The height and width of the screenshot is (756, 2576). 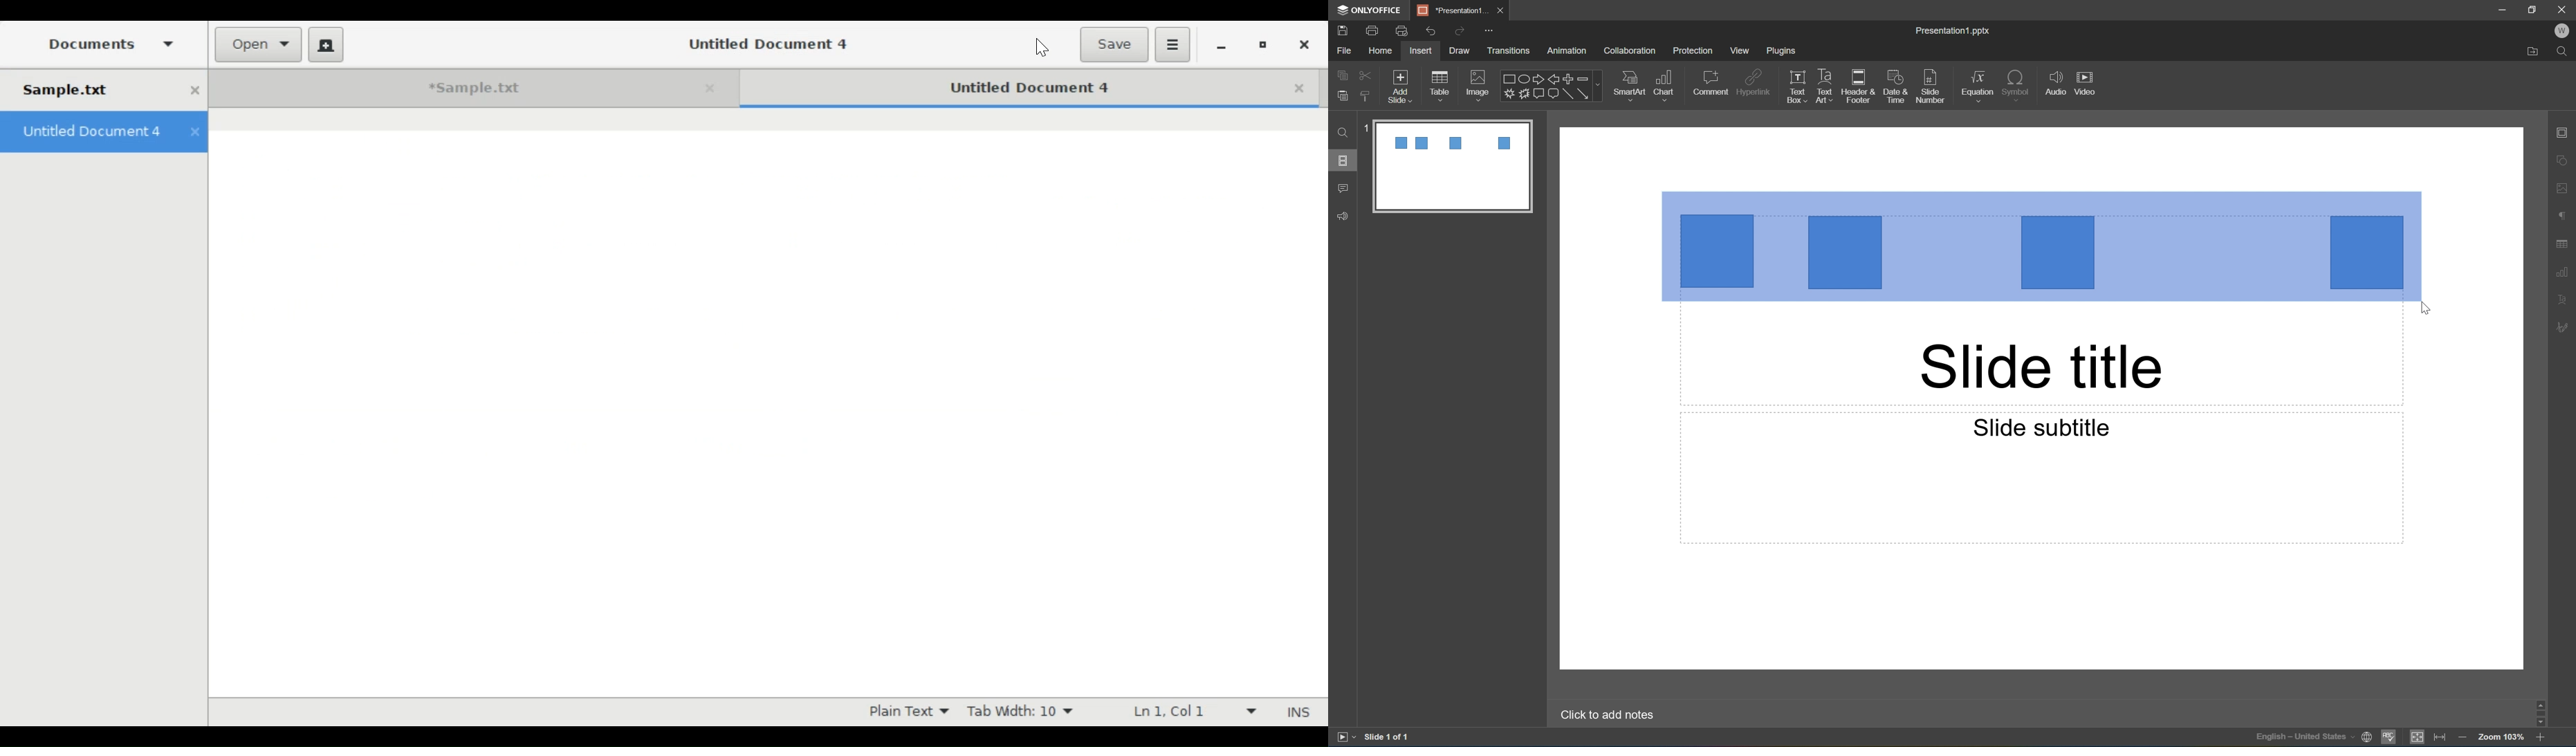 I want to click on audio, so click(x=2054, y=85).